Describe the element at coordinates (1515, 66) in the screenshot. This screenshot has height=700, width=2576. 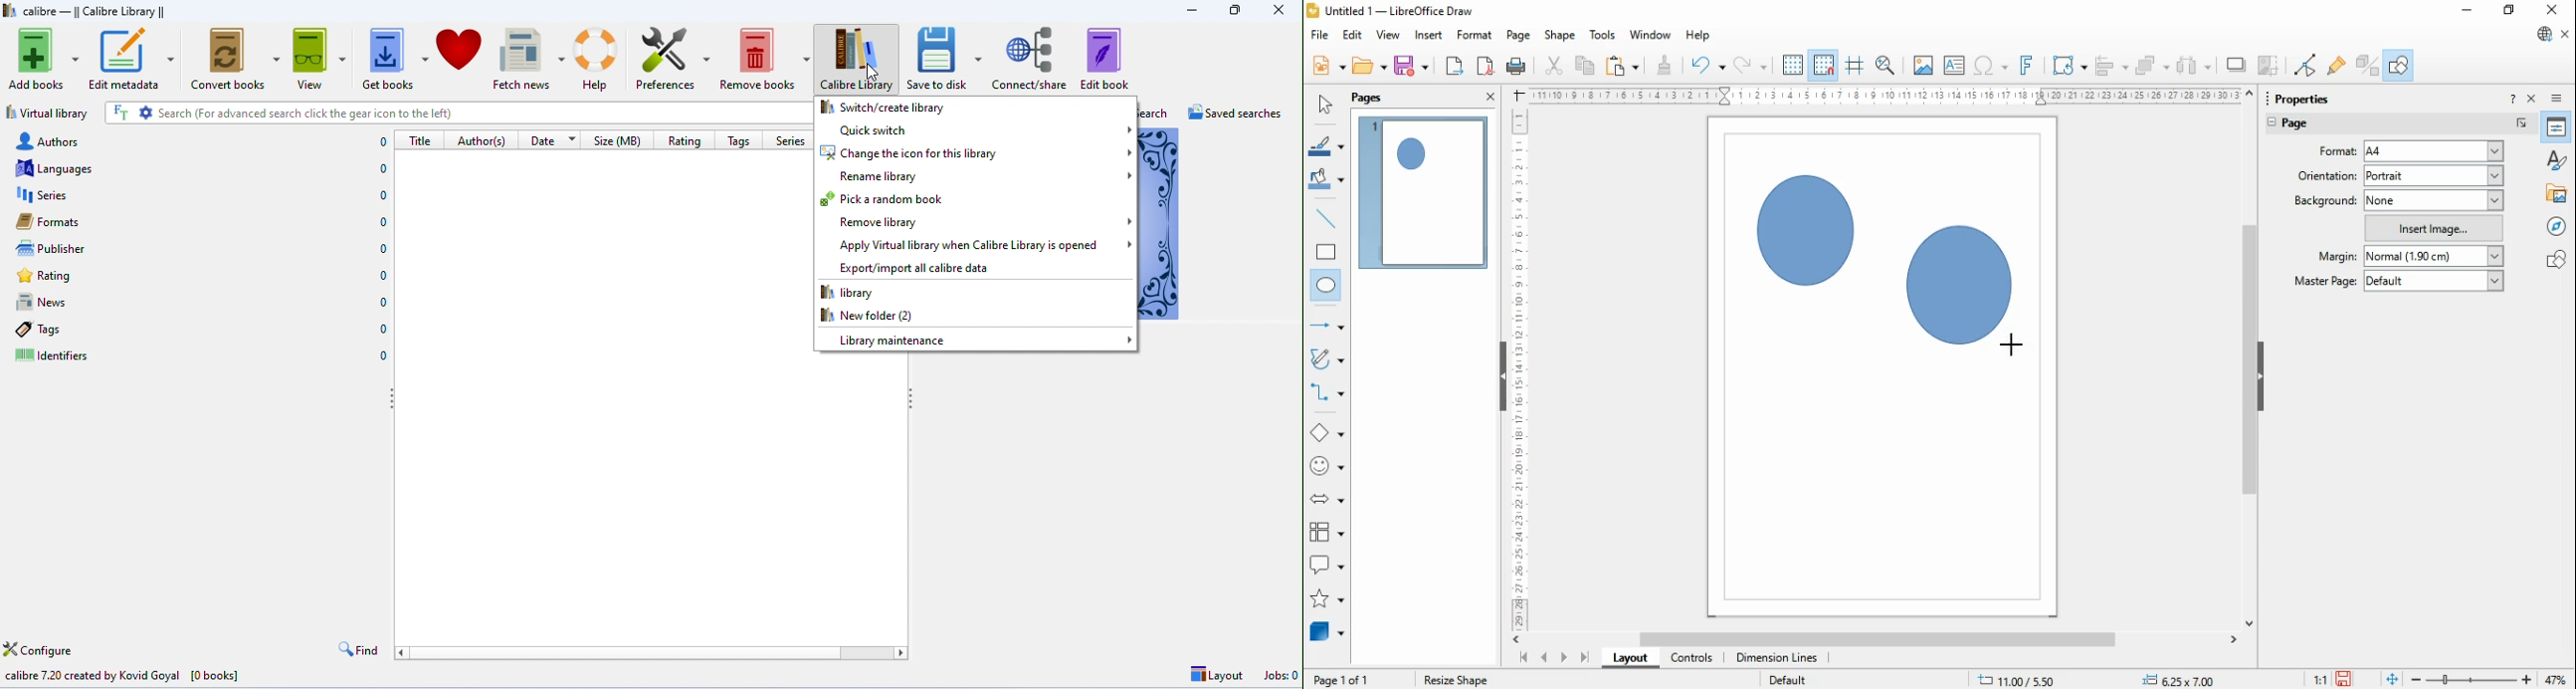
I see `print` at that location.